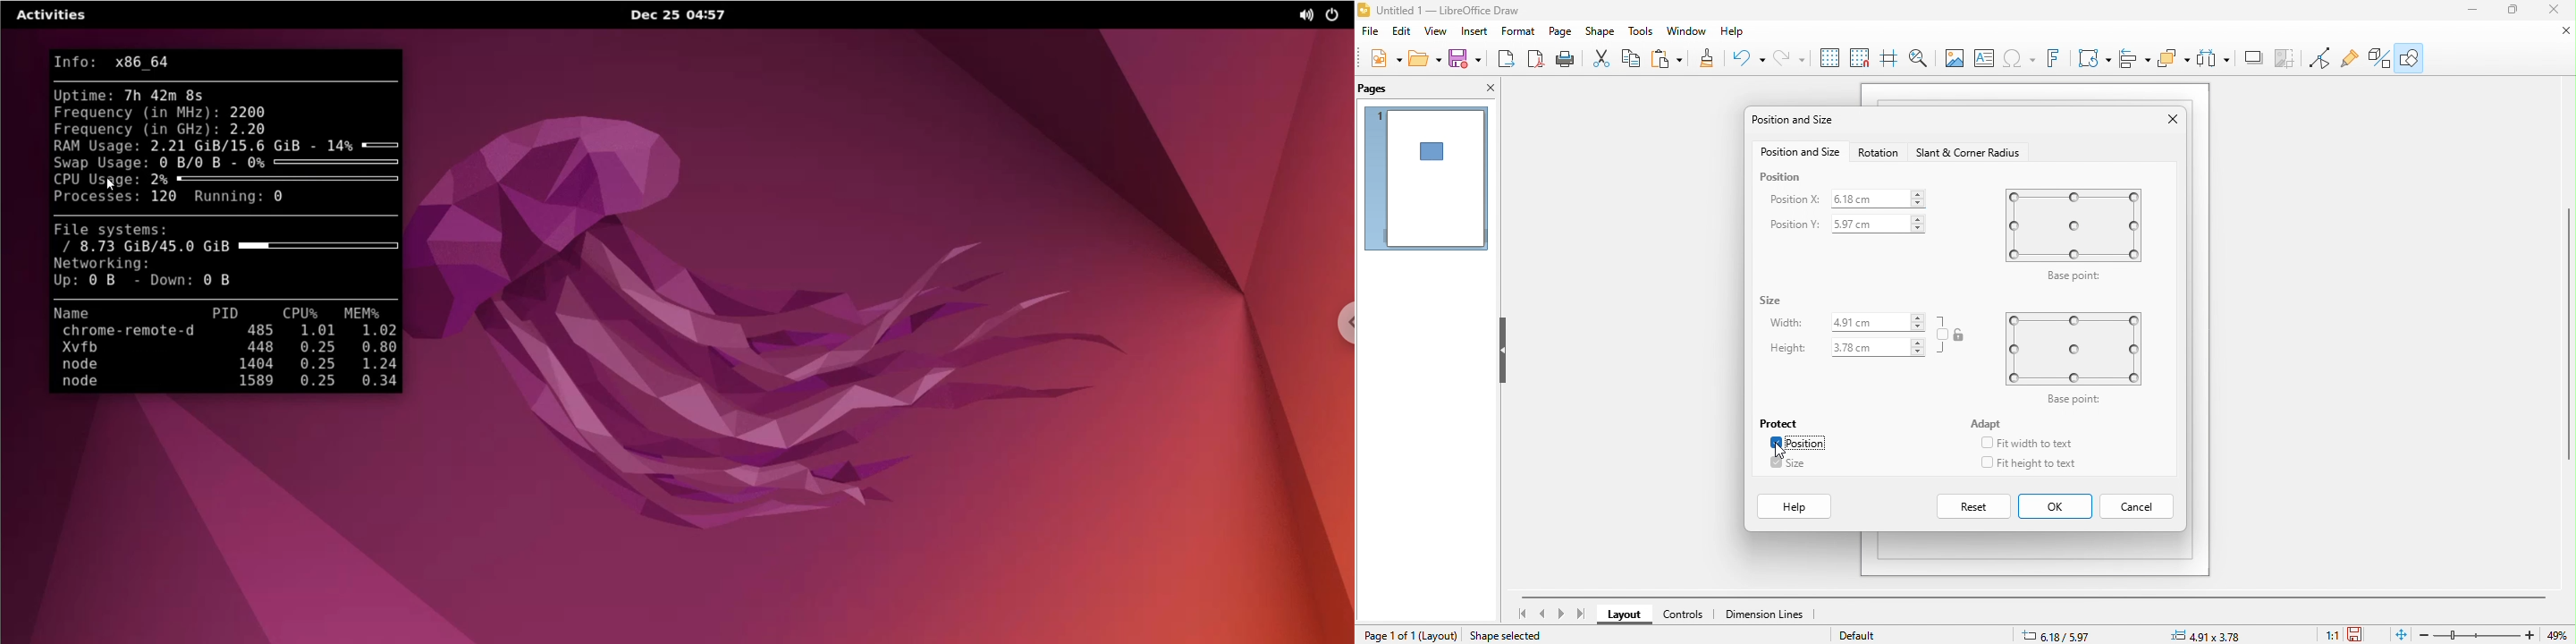 This screenshot has width=2576, height=644. Describe the element at coordinates (1740, 35) in the screenshot. I see `help` at that location.